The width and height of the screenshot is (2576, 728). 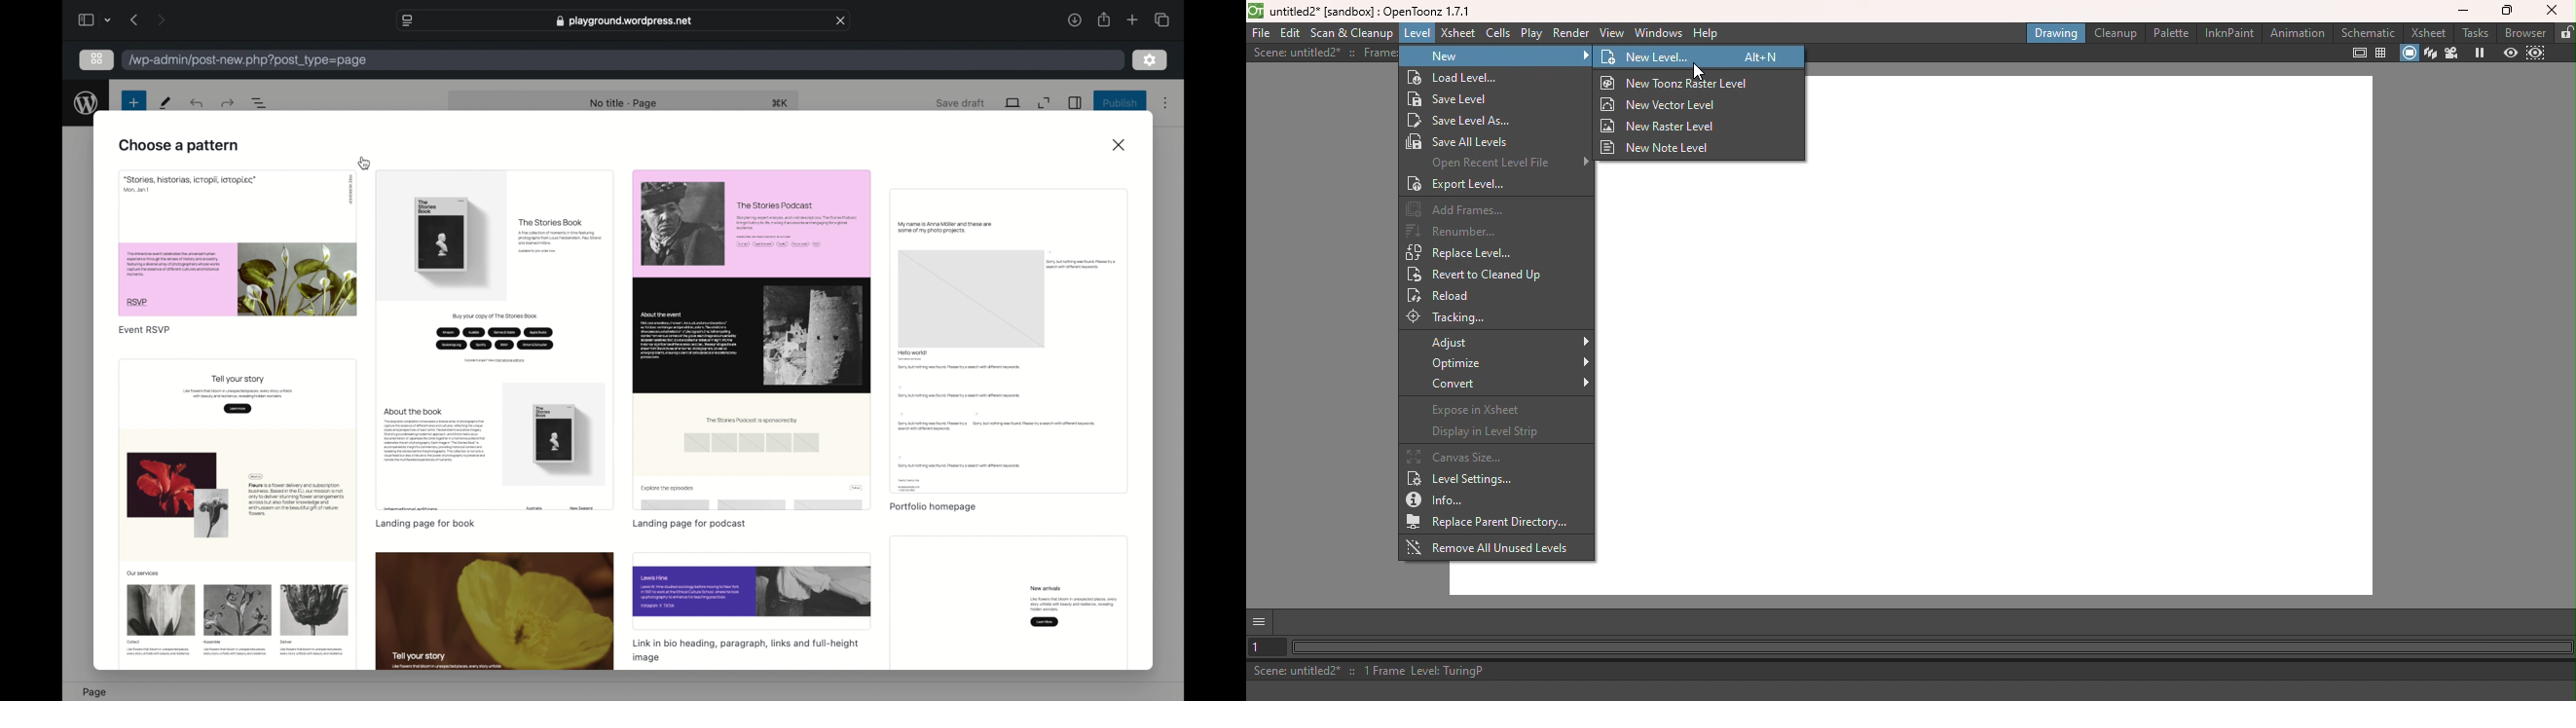 I want to click on settings, so click(x=1150, y=61).